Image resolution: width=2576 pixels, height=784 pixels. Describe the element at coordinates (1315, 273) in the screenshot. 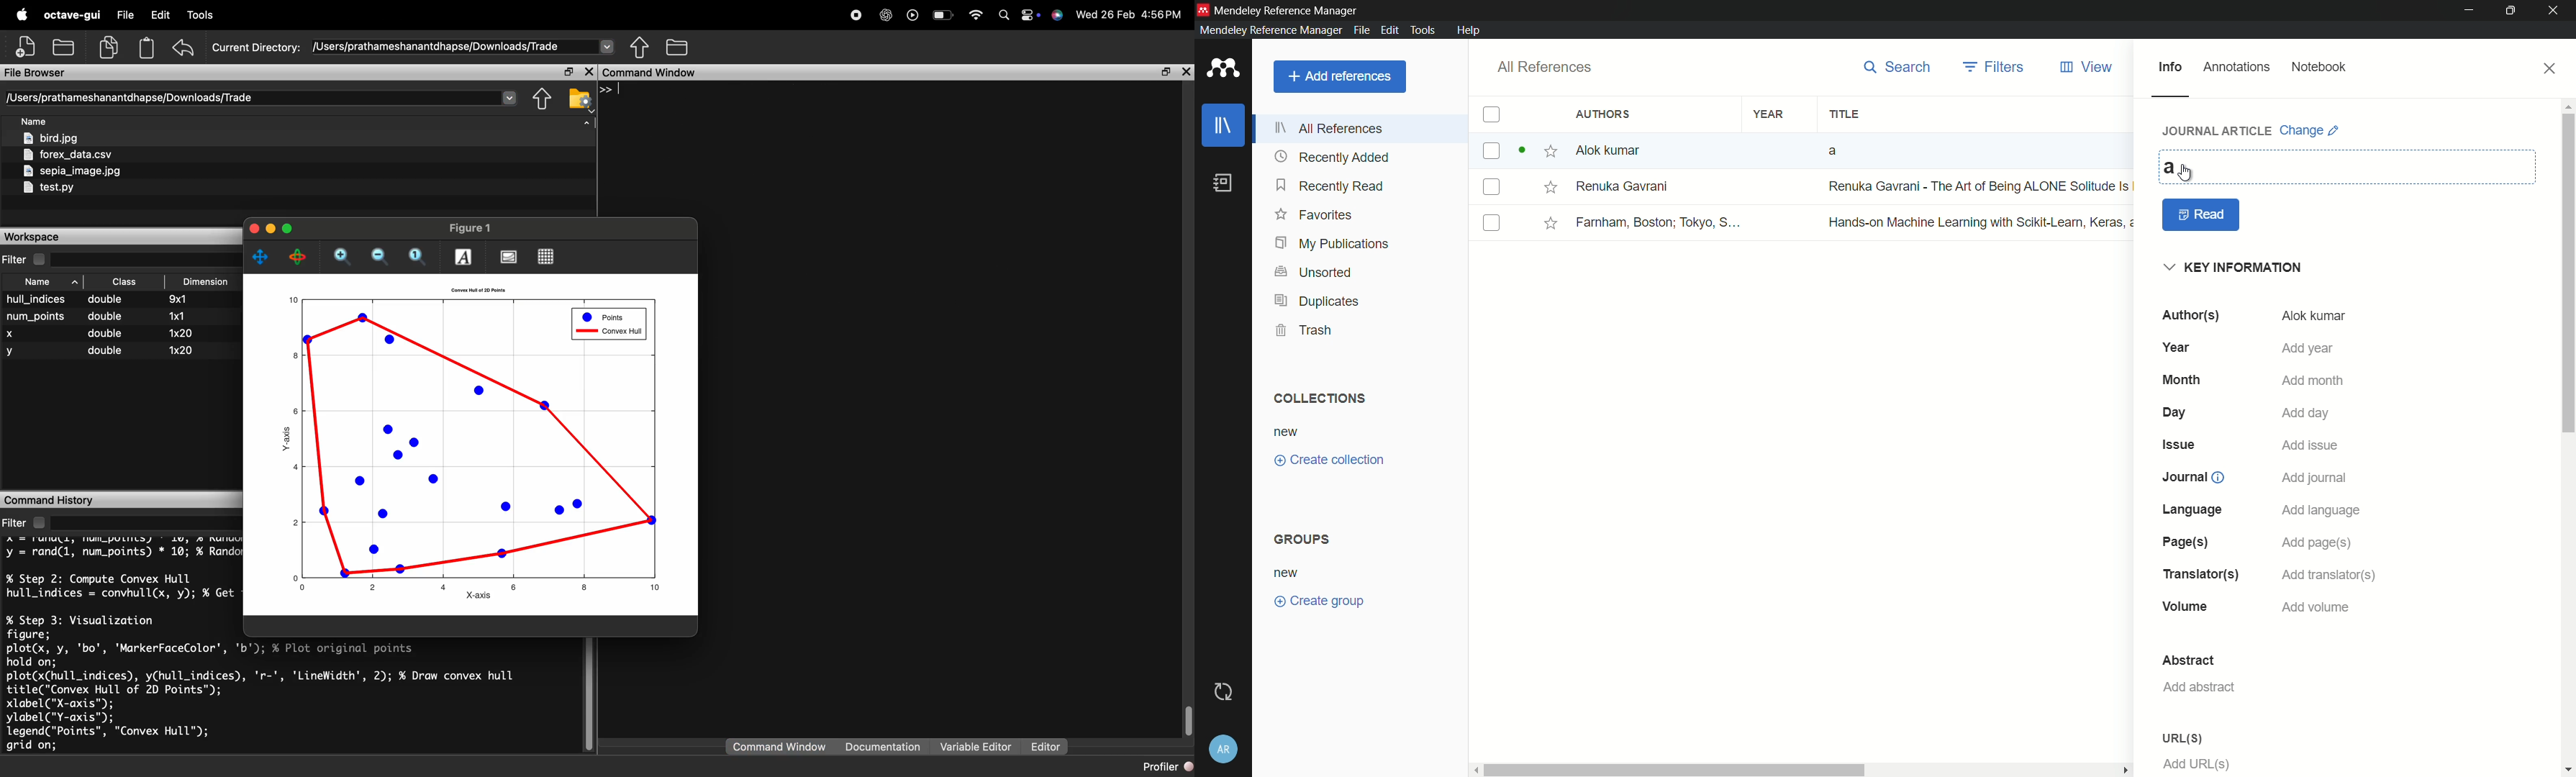

I see `unsorted` at that location.